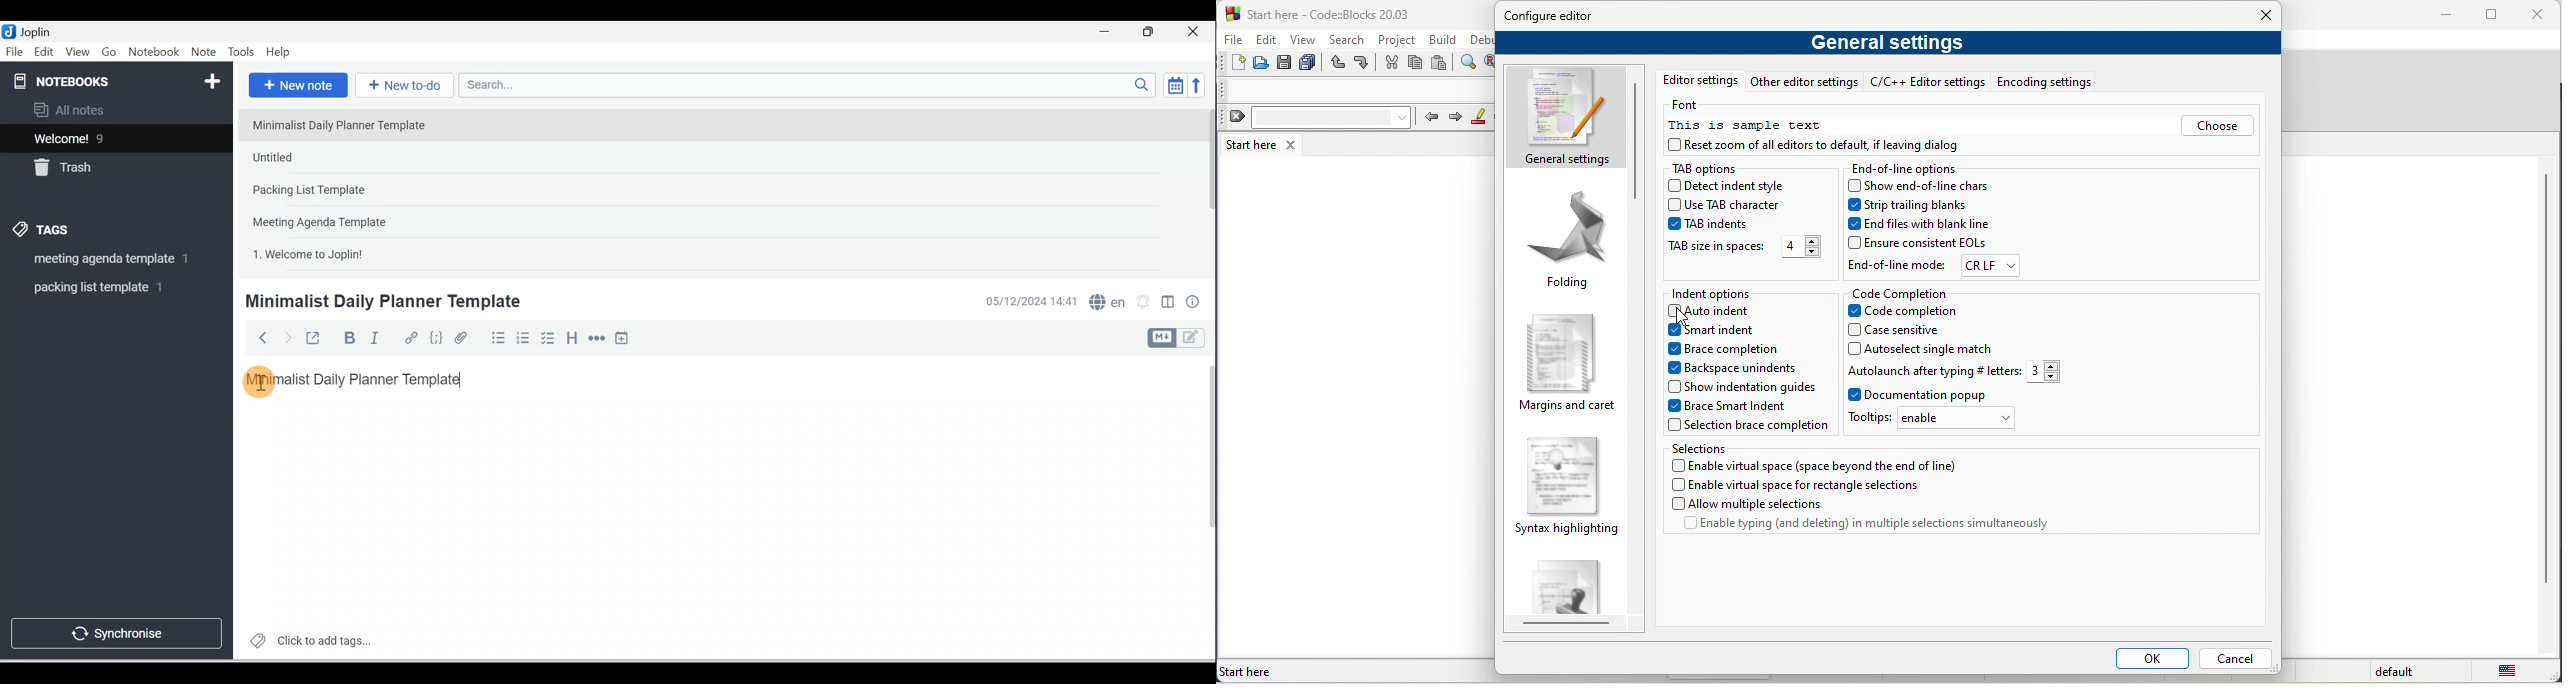 The image size is (2576, 700). I want to click on View, so click(77, 53).